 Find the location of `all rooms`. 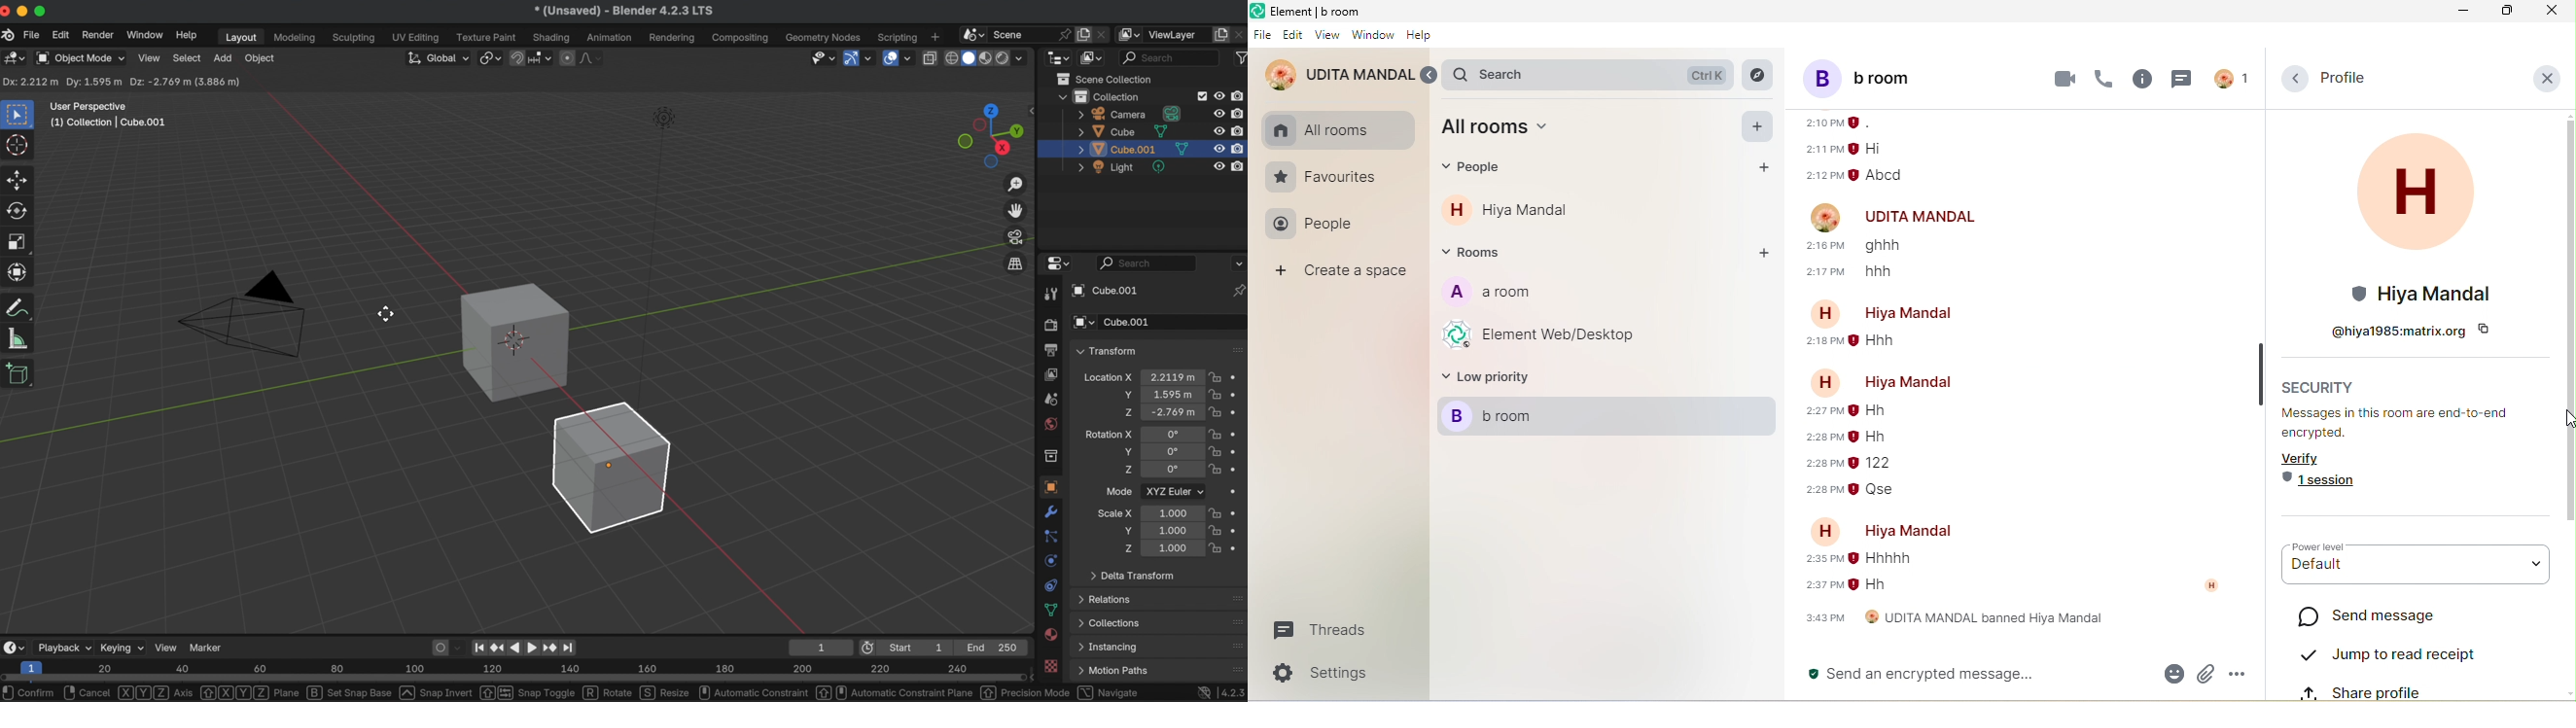

all rooms is located at coordinates (1322, 130).